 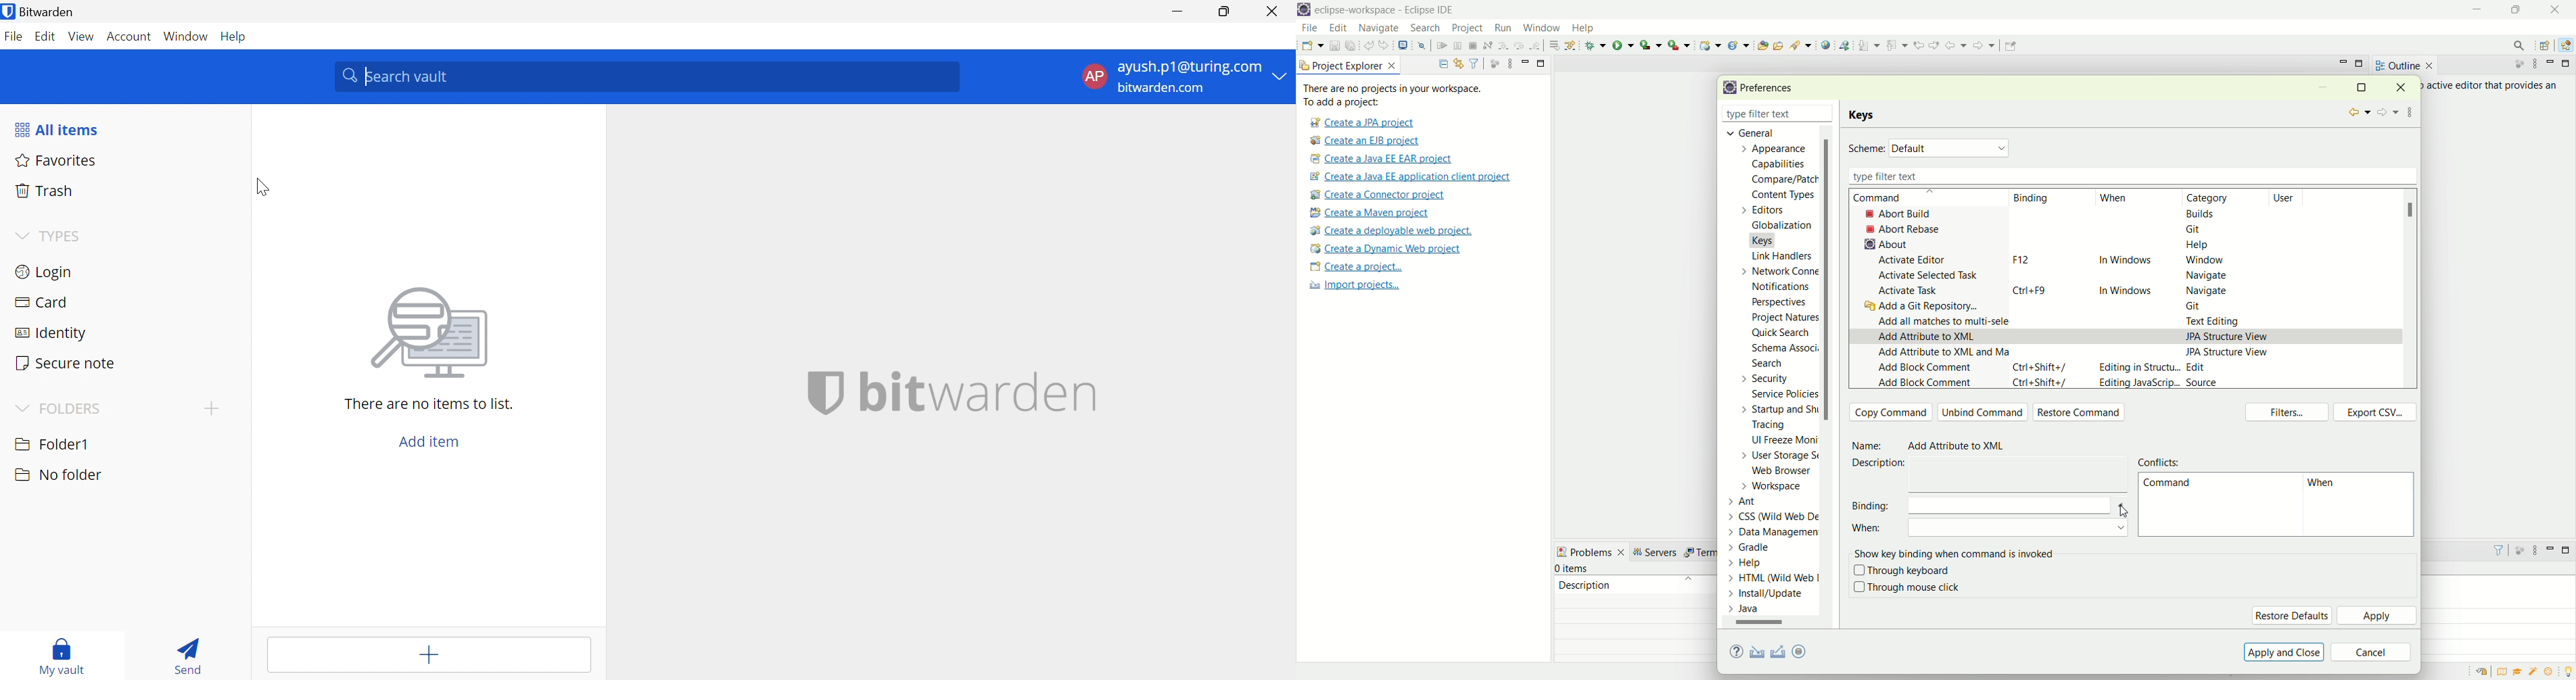 What do you see at coordinates (1503, 44) in the screenshot?
I see `step into` at bounding box center [1503, 44].